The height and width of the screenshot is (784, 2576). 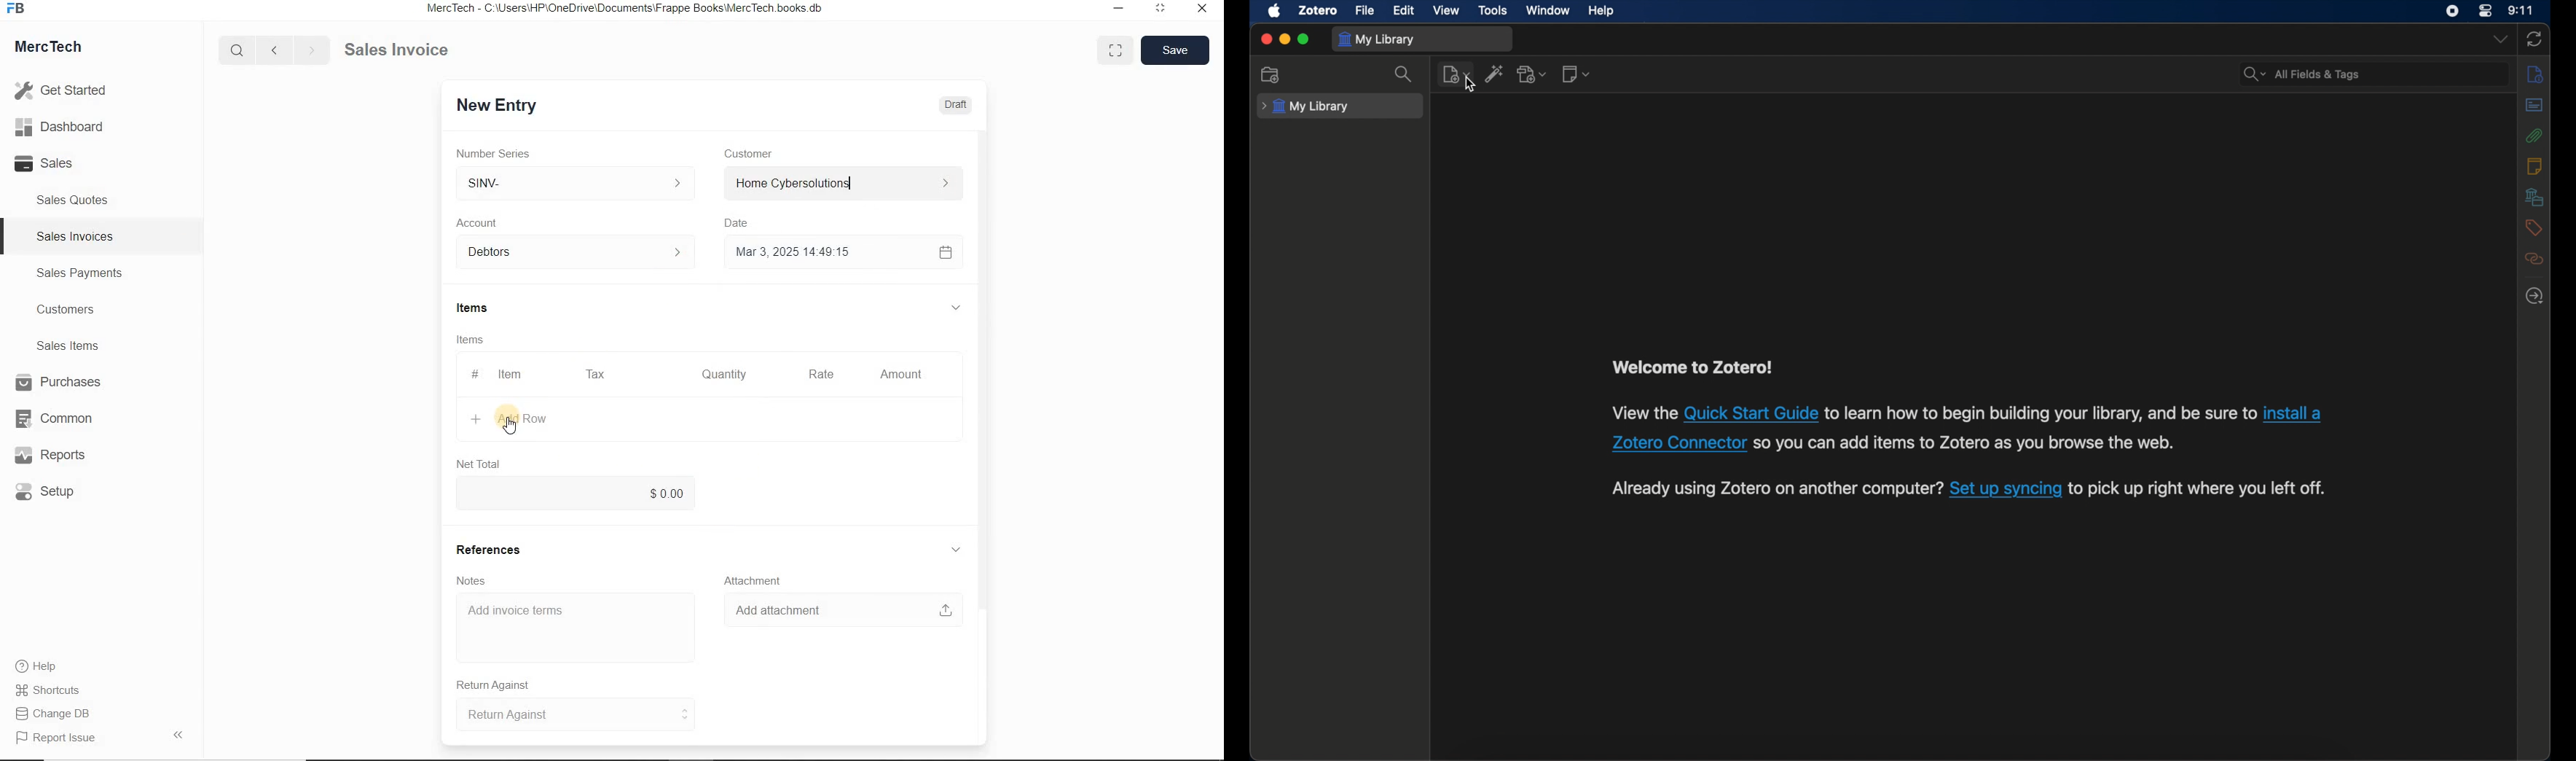 What do you see at coordinates (511, 375) in the screenshot?
I see `Item` at bounding box center [511, 375].